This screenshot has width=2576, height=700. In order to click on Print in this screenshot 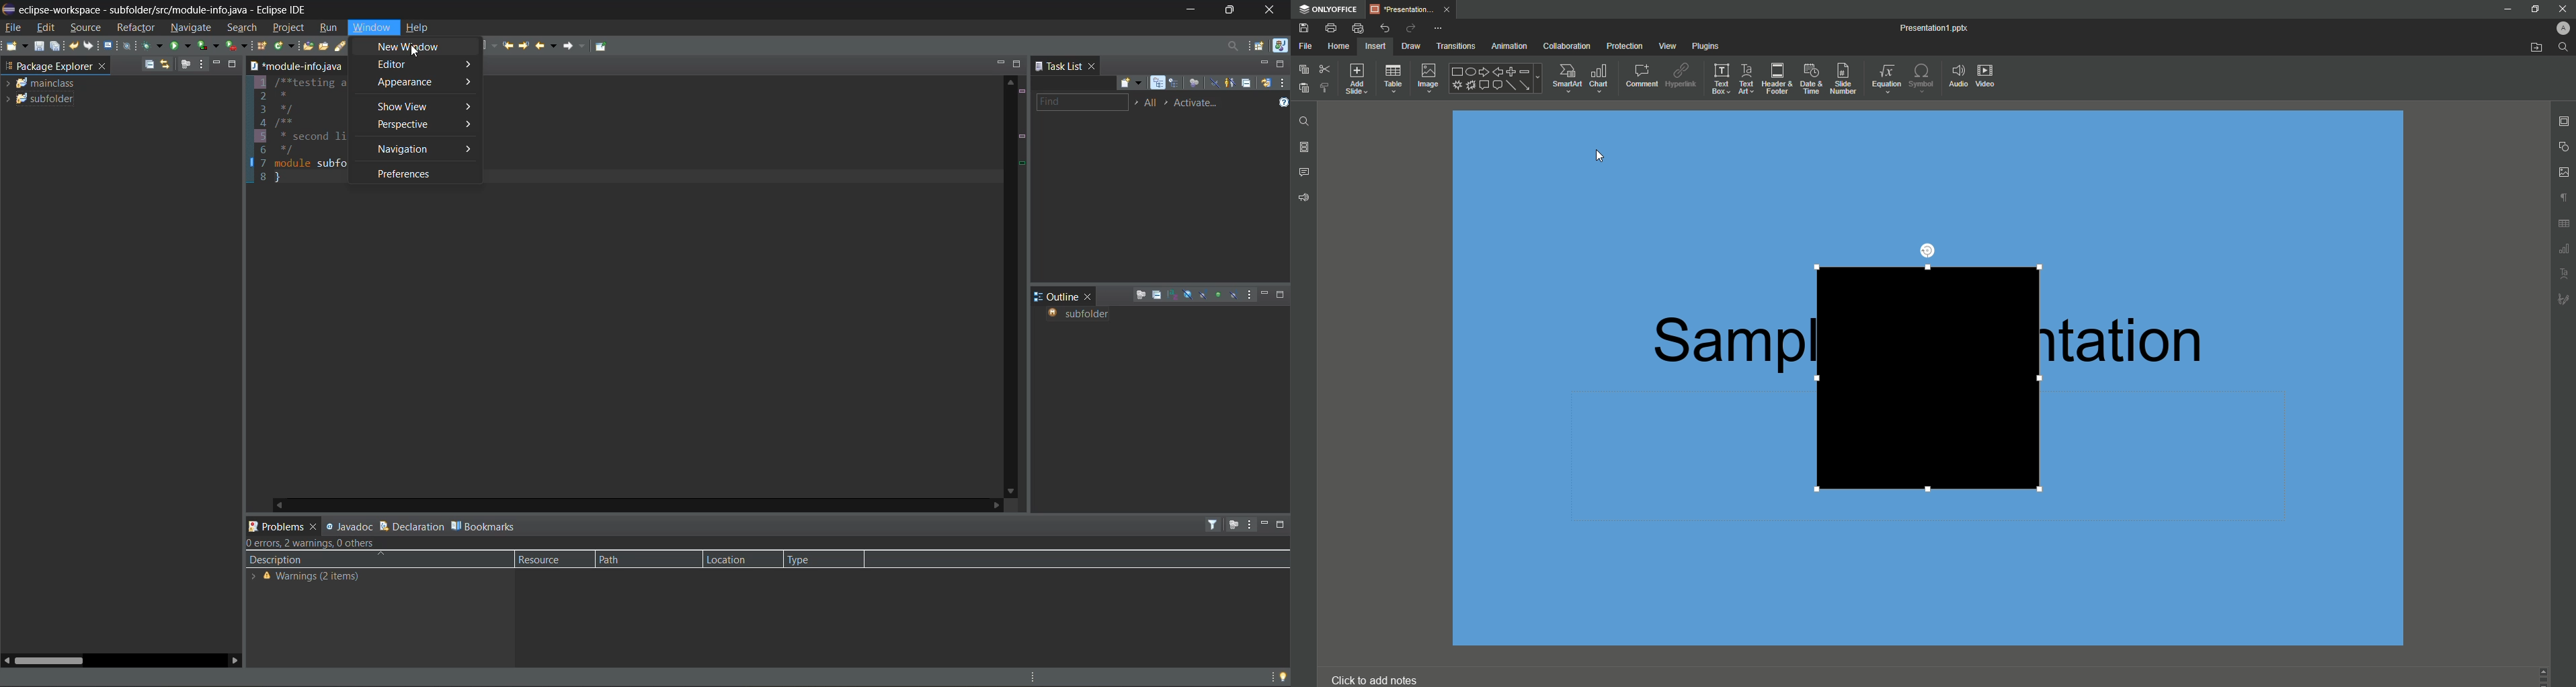, I will do `click(1332, 28)`.